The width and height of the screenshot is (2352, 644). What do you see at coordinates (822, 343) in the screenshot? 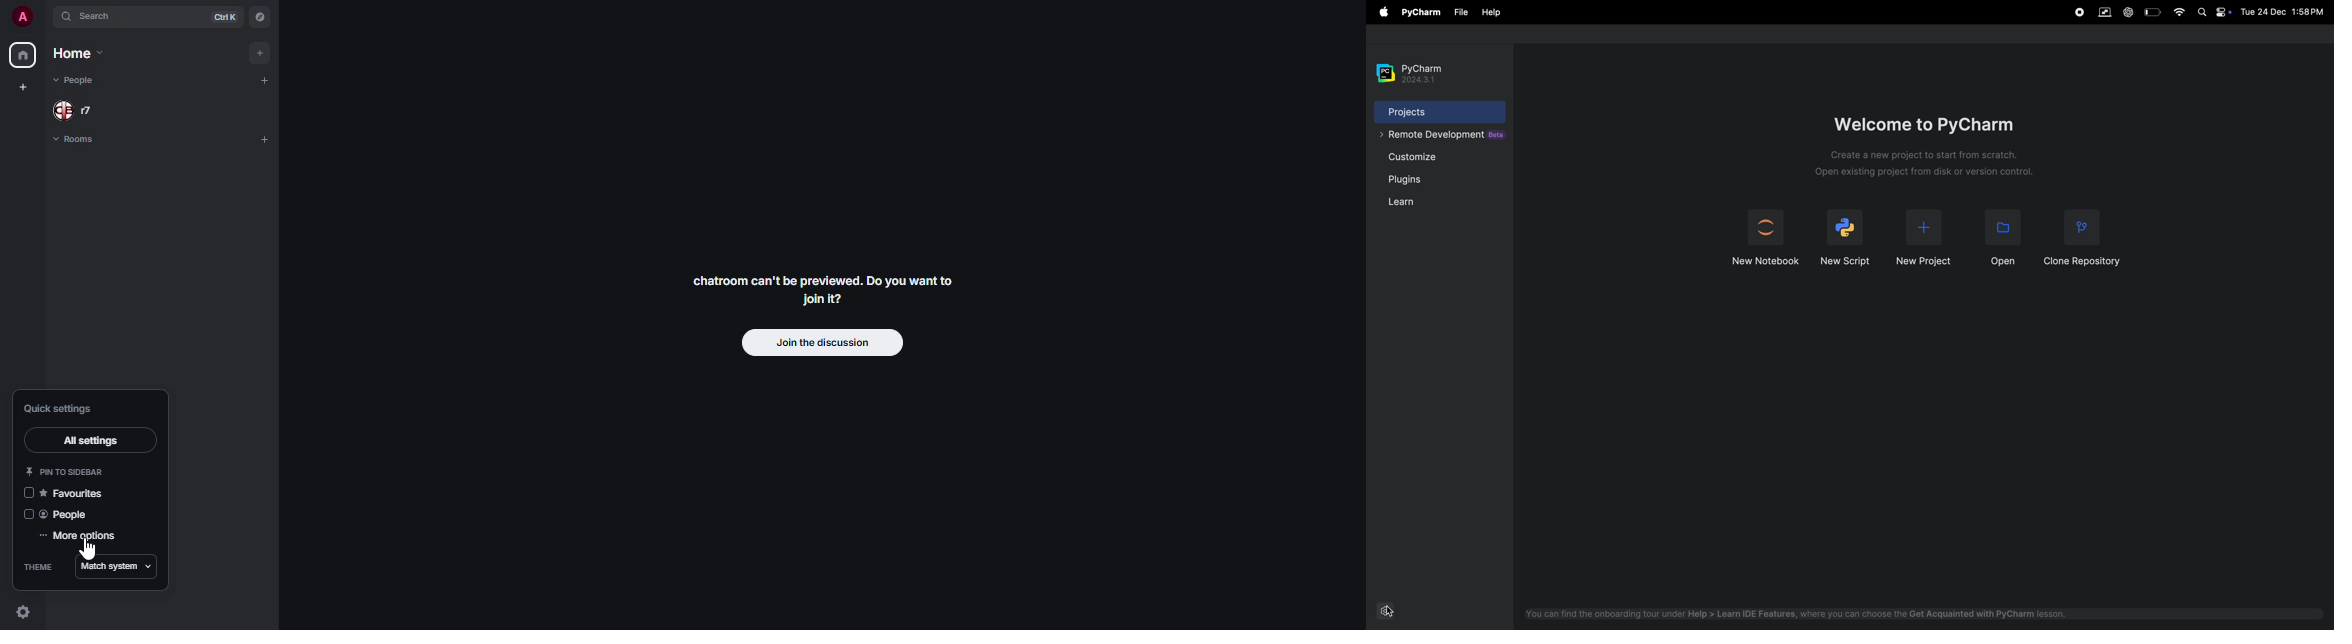
I see `join the discussion` at bounding box center [822, 343].